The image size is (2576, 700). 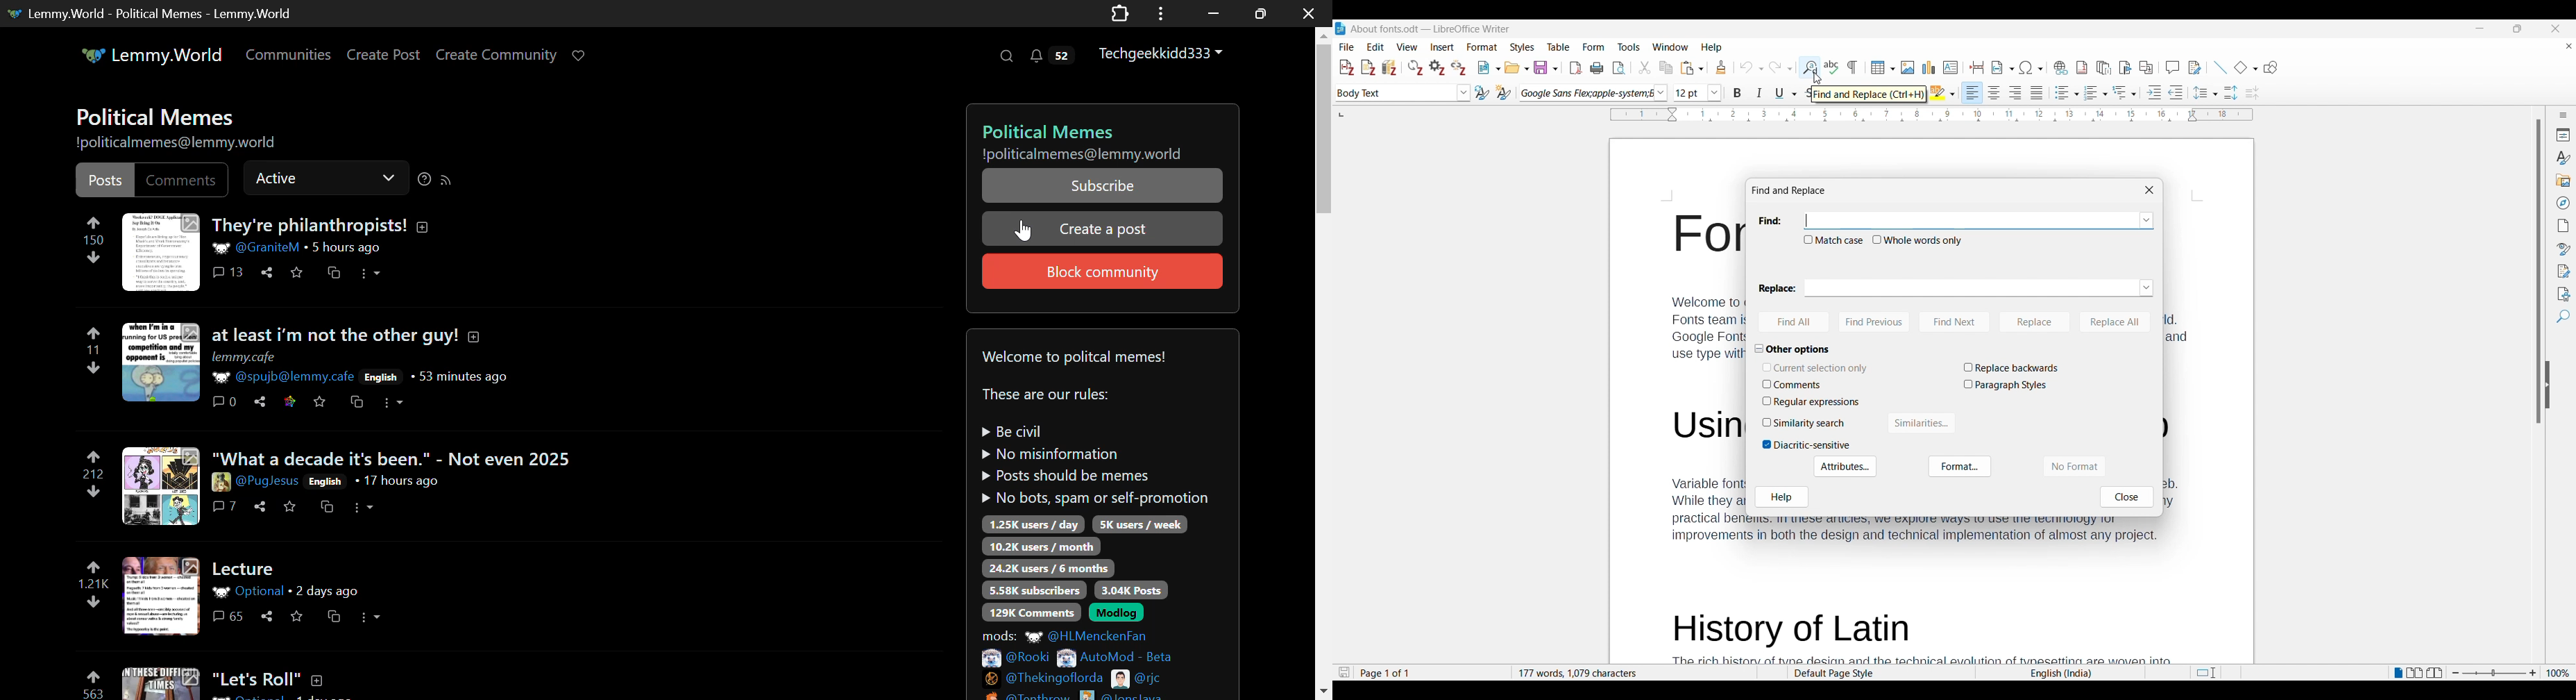 What do you see at coordinates (1794, 322) in the screenshot?
I see `Find all` at bounding box center [1794, 322].